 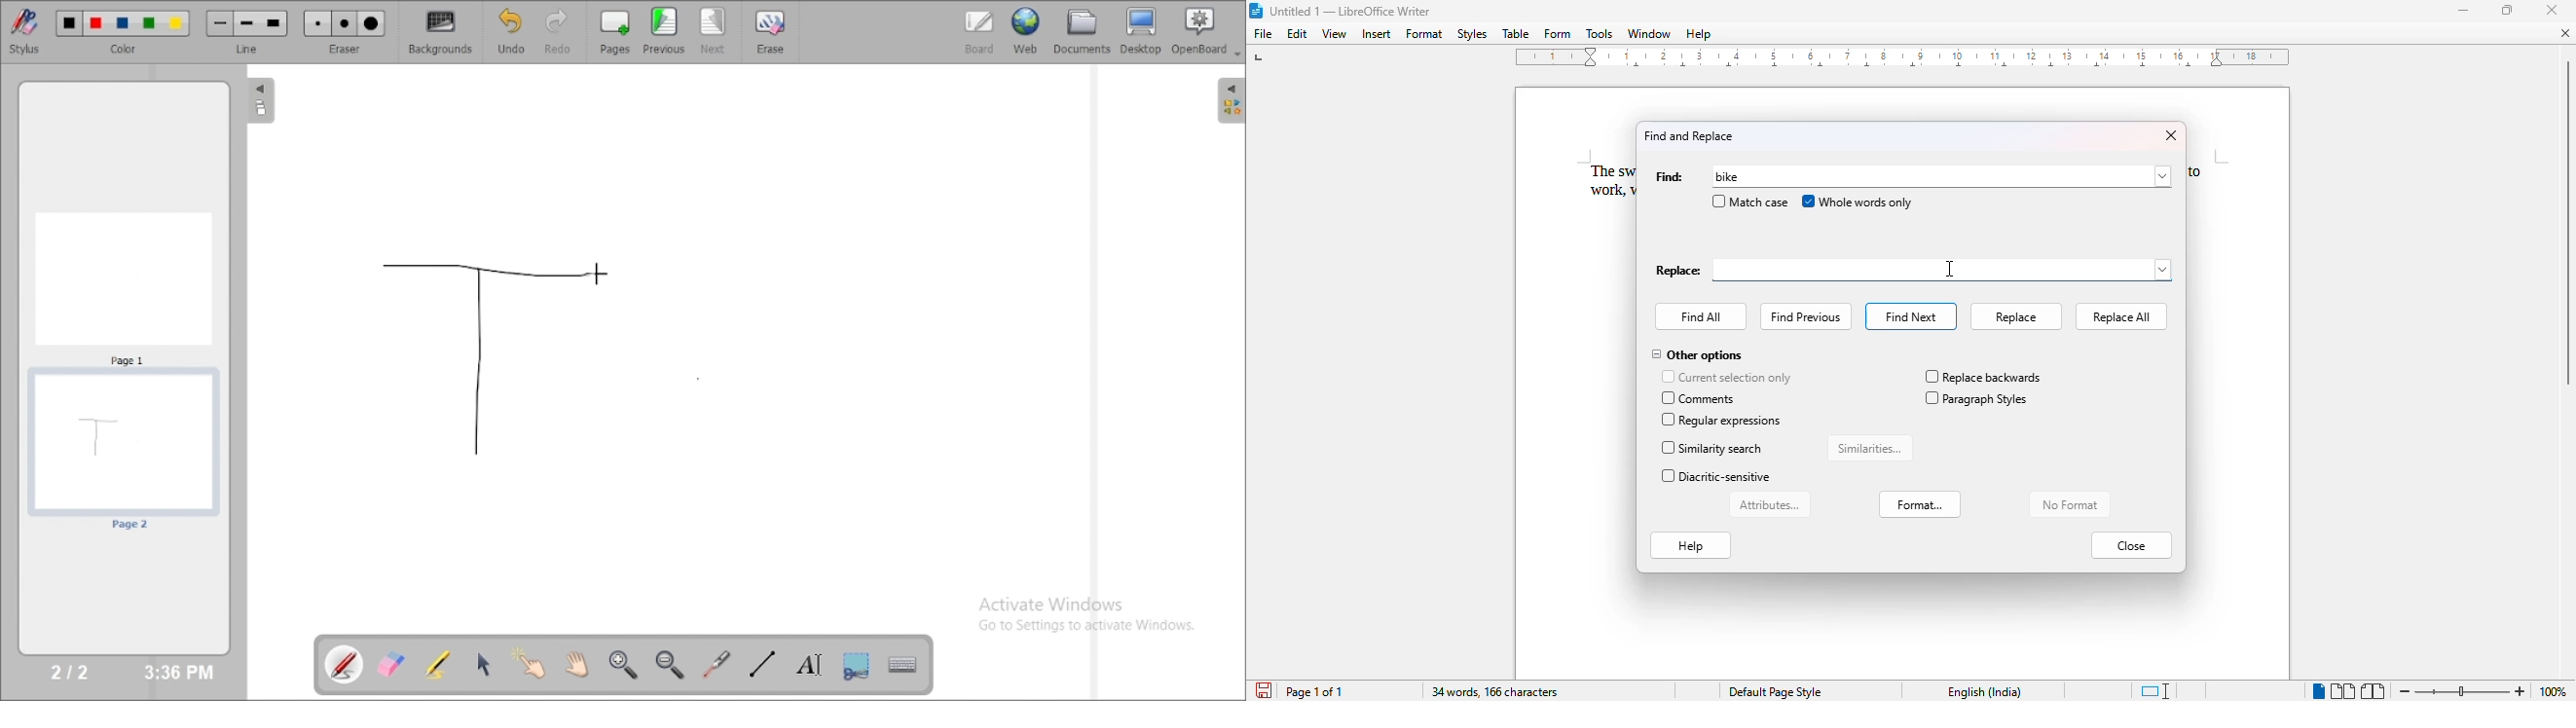 What do you see at coordinates (2464, 10) in the screenshot?
I see `minimize` at bounding box center [2464, 10].